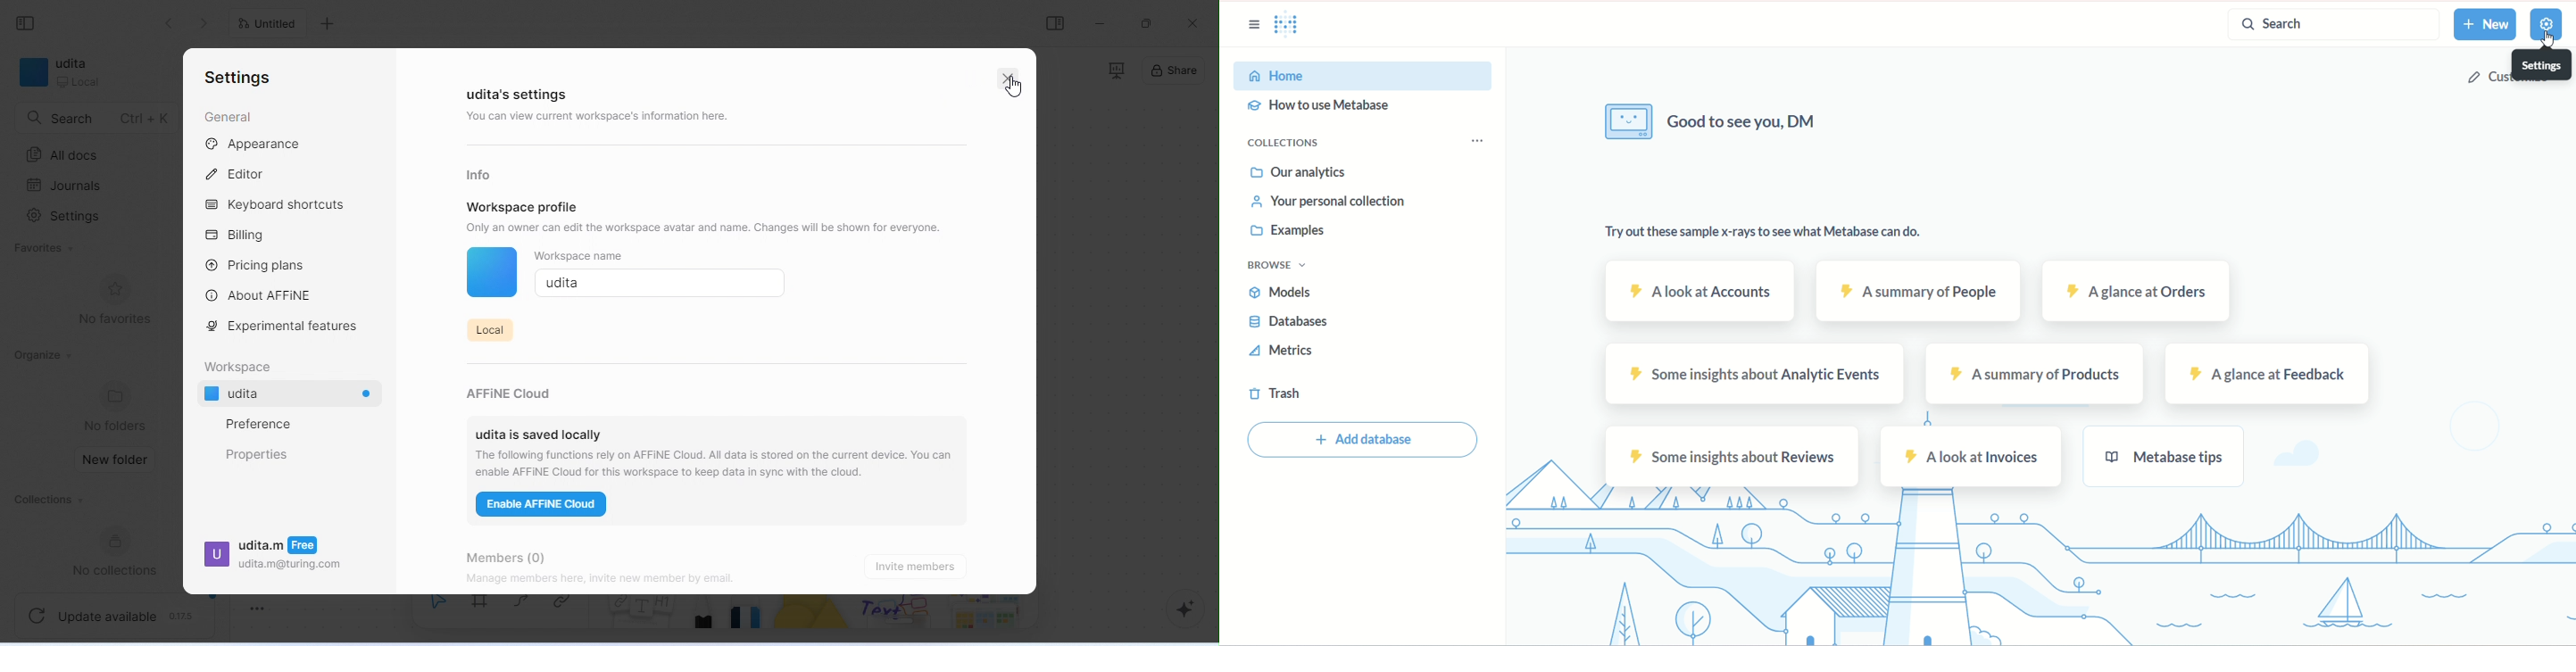 The image size is (2576, 672). I want to click on editor, so click(239, 172).